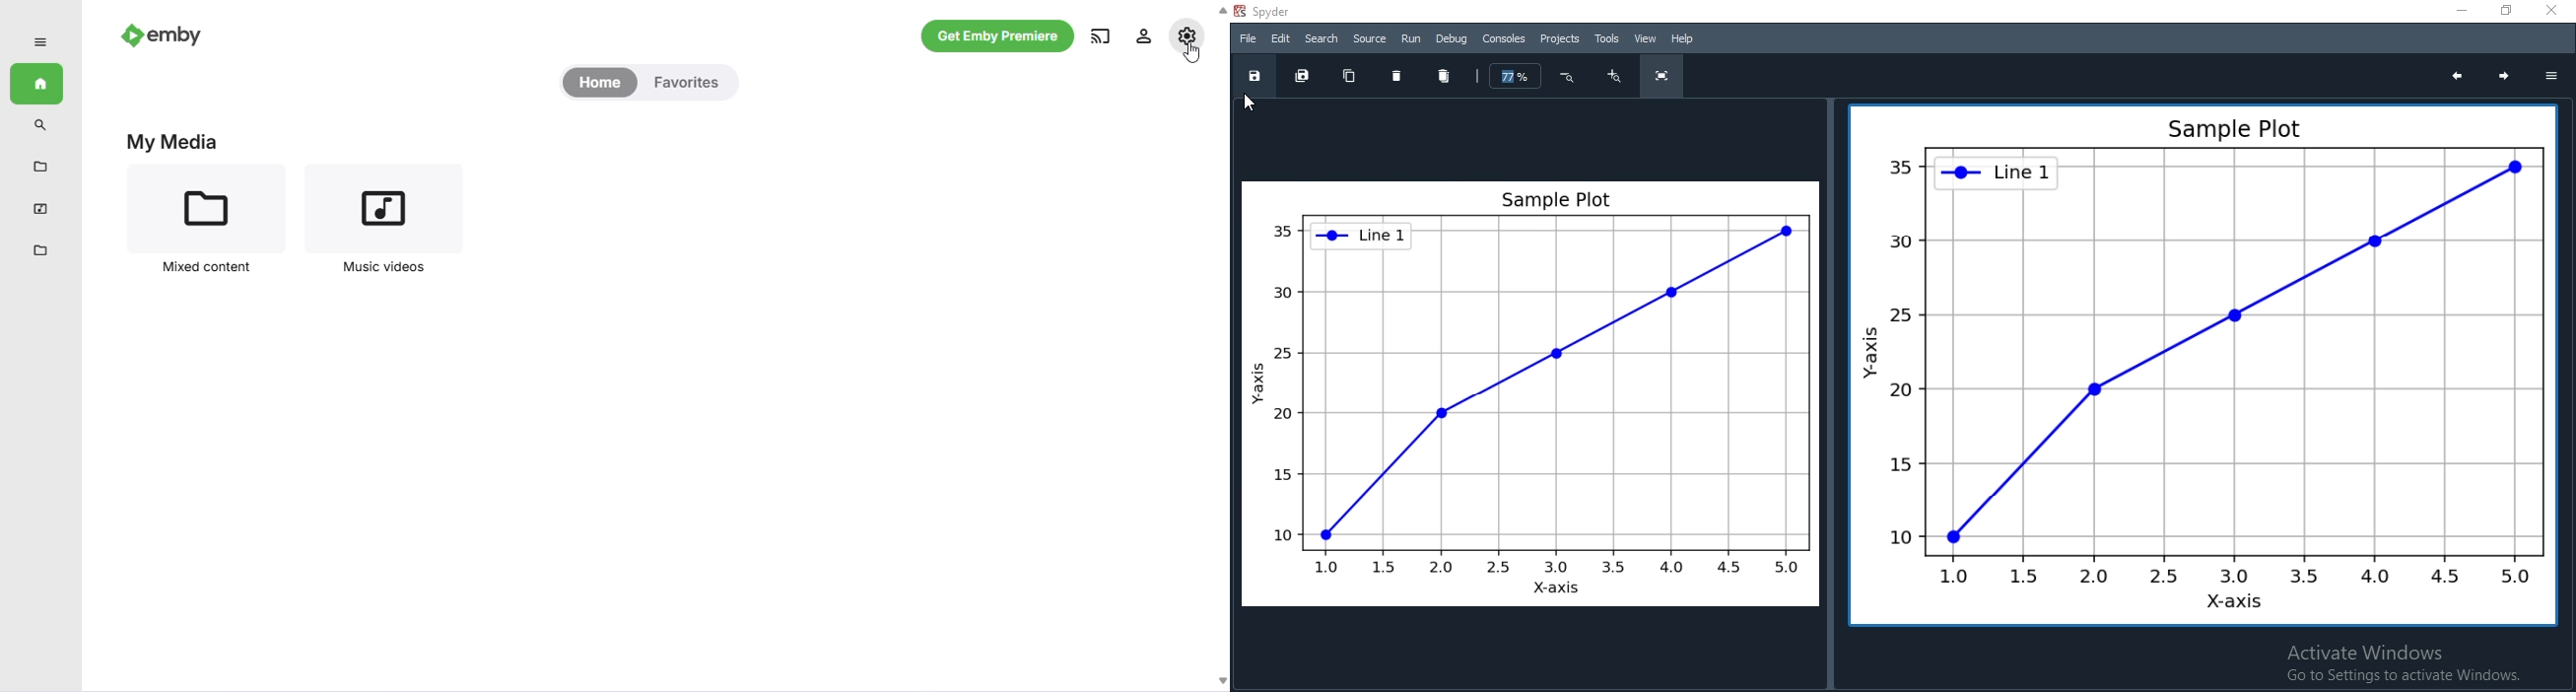 Image resolution: width=2576 pixels, height=700 pixels. What do you see at coordinates (1279, 37) in the screenshot?
I see `Edit` at bounding box center [1279, 37].